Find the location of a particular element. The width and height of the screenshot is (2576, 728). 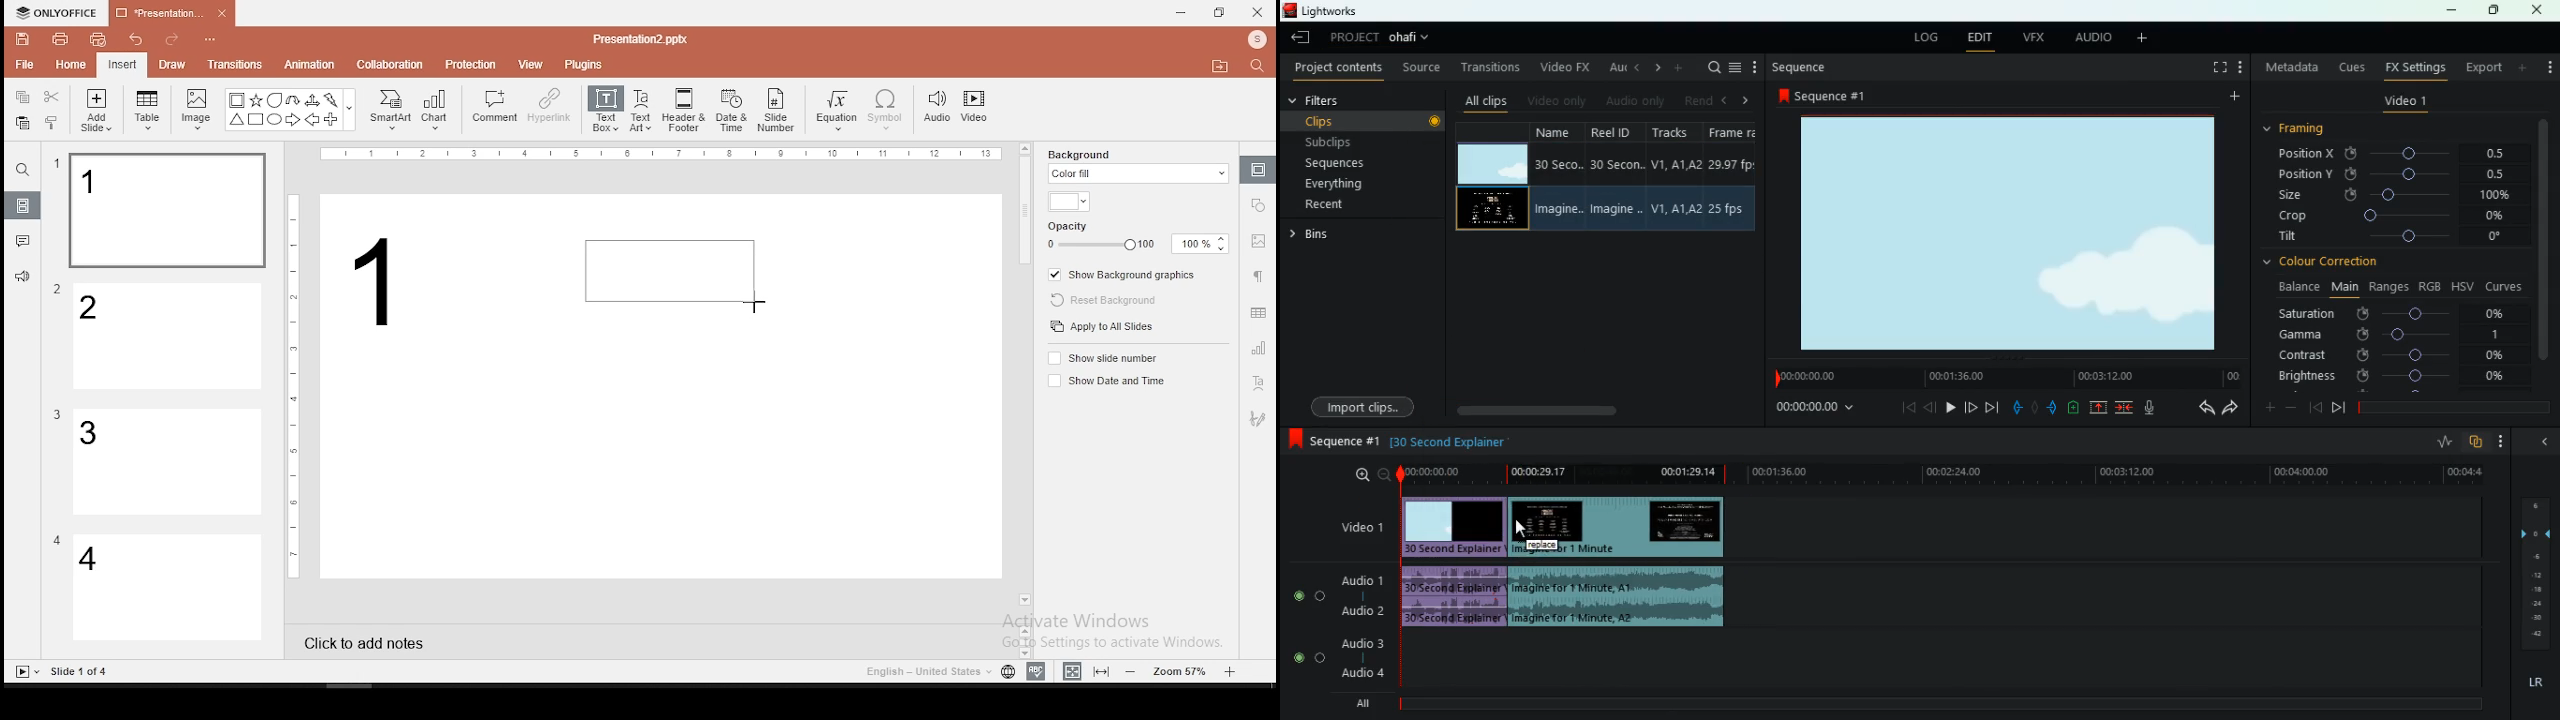

audio is located at coordinates (937, 108).